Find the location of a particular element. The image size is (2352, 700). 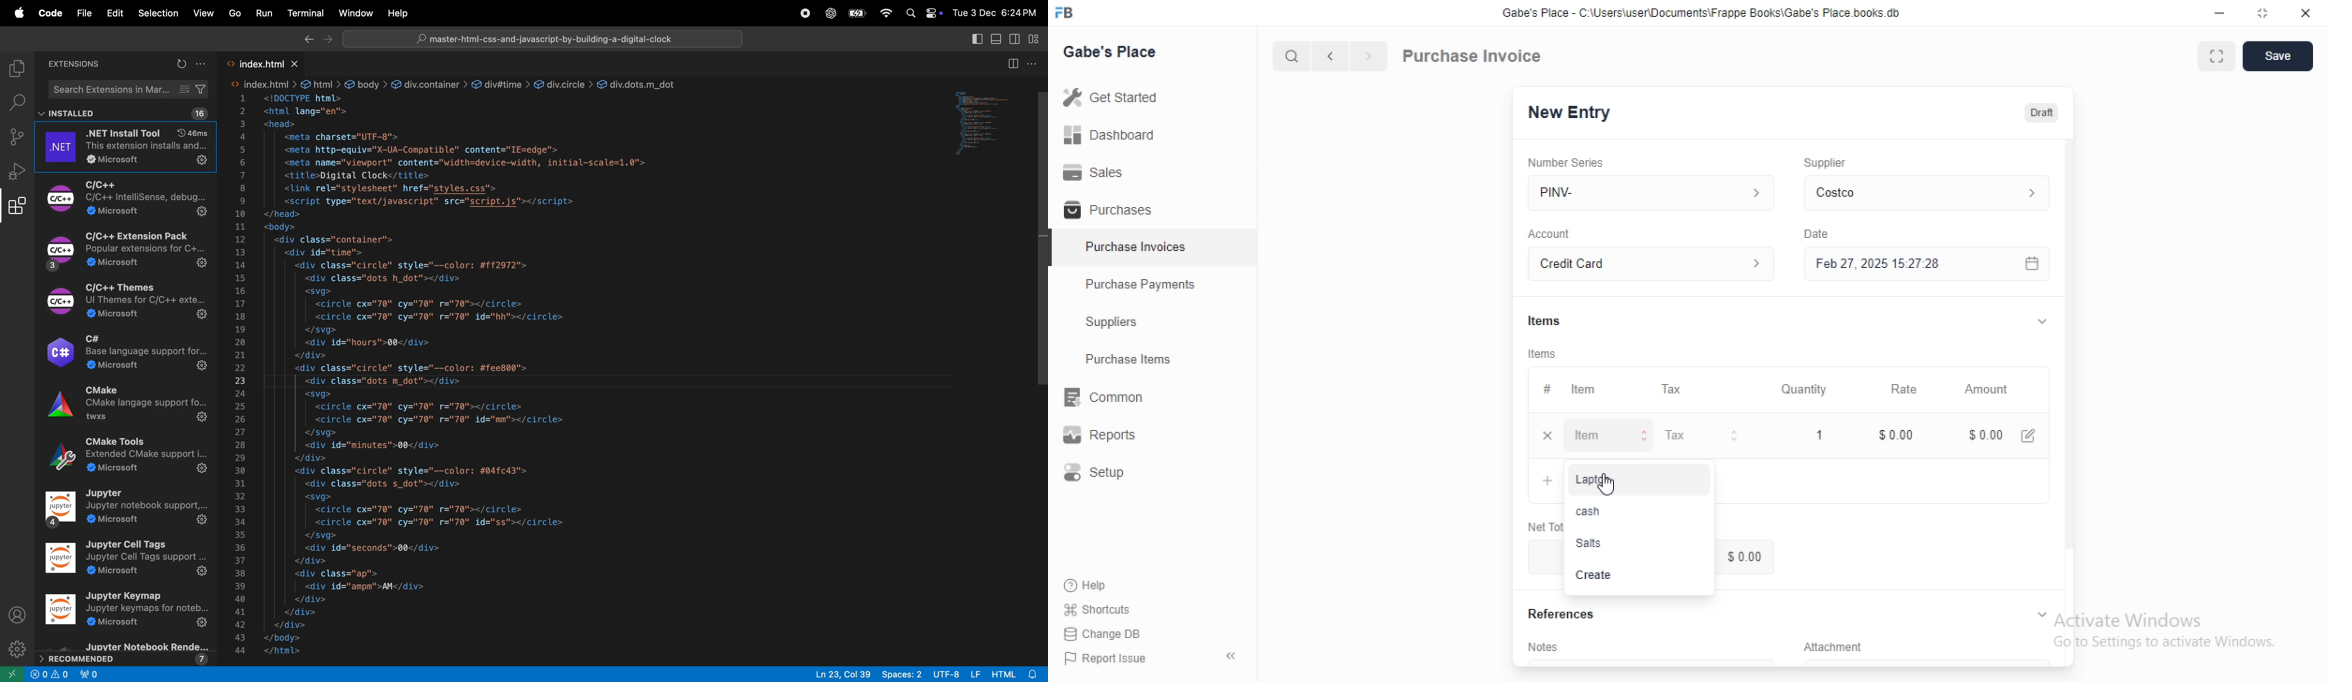

Gabe's Place is located at coordinates (1109, 51).